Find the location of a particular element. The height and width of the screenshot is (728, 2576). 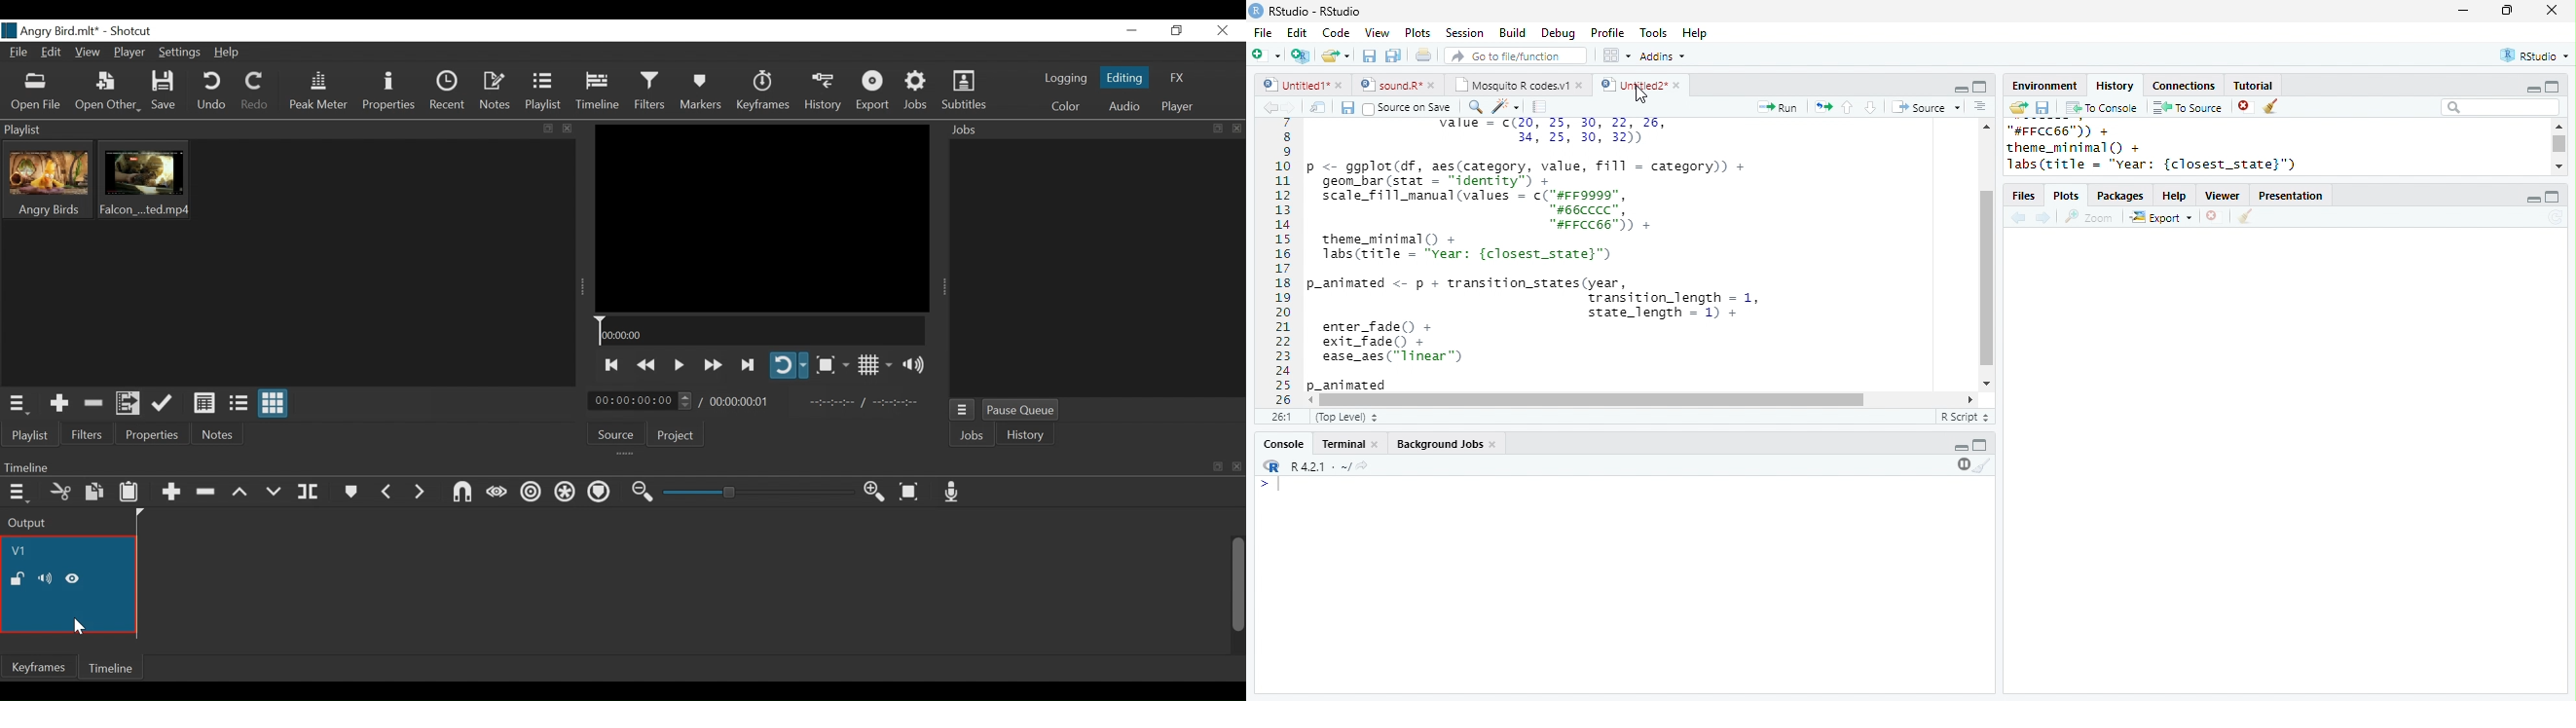

Pause Queue is located at coordinates (1021, 410).